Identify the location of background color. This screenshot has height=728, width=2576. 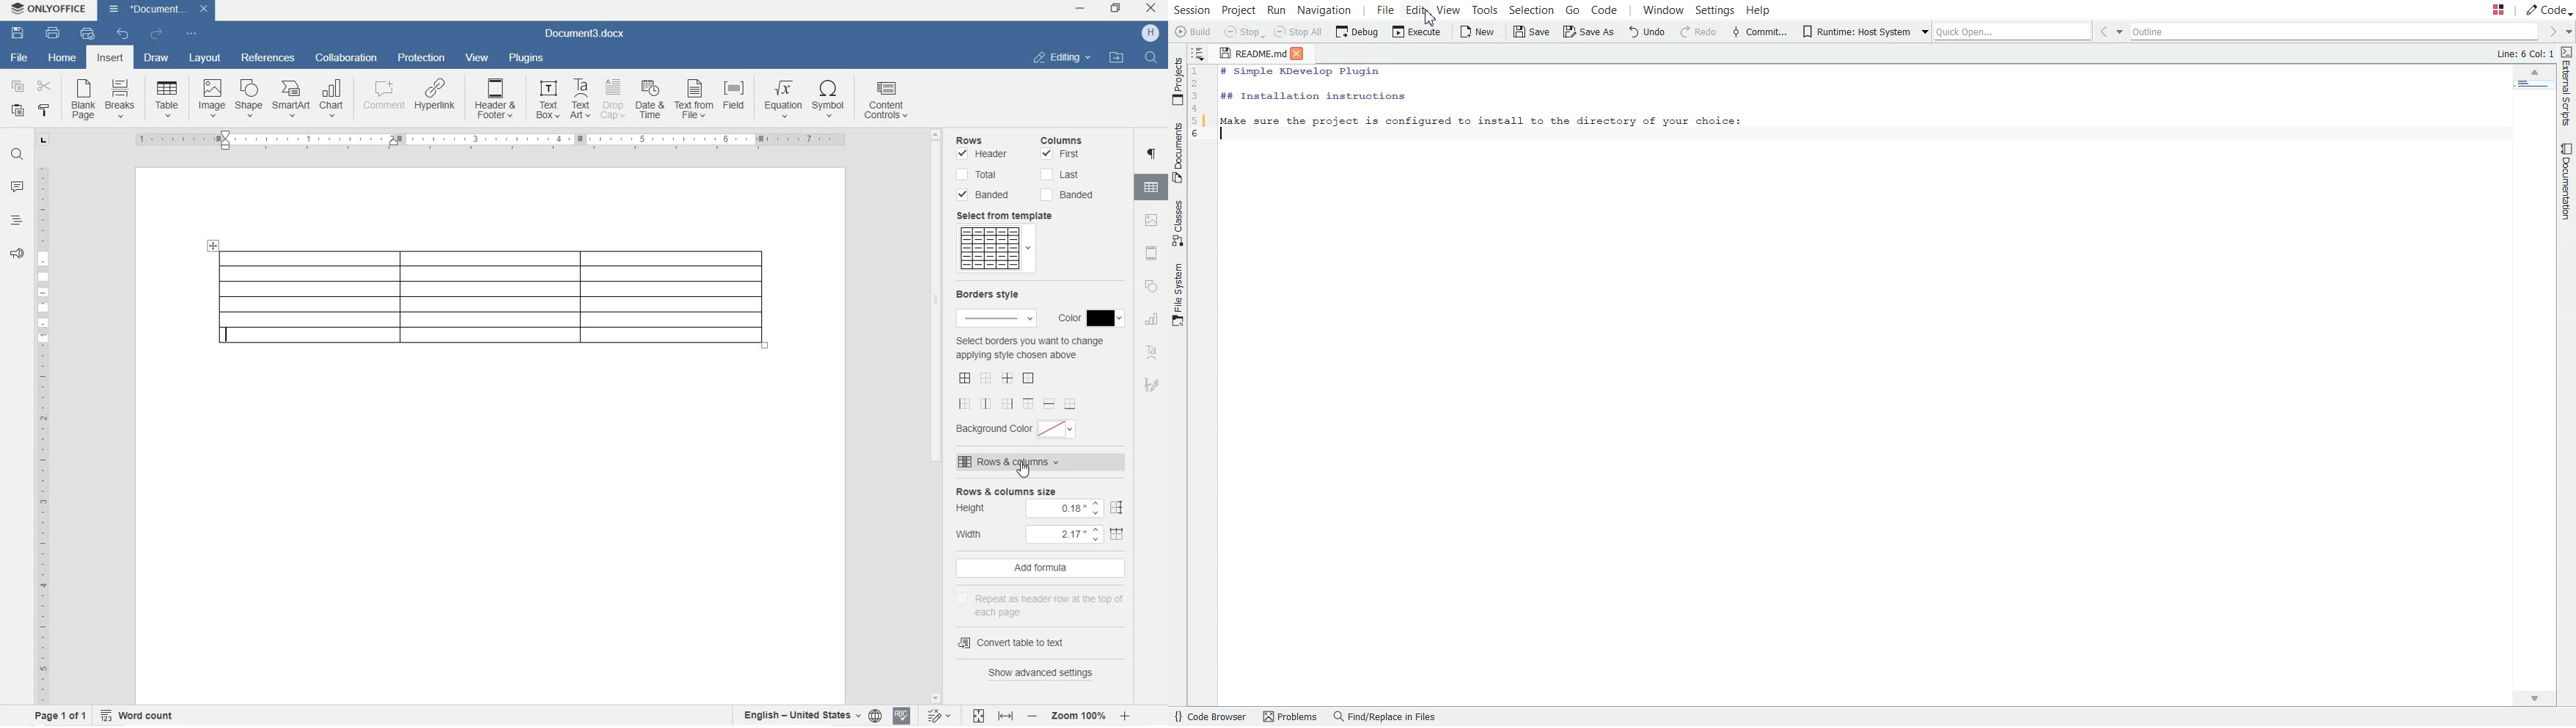
(1019, 429).